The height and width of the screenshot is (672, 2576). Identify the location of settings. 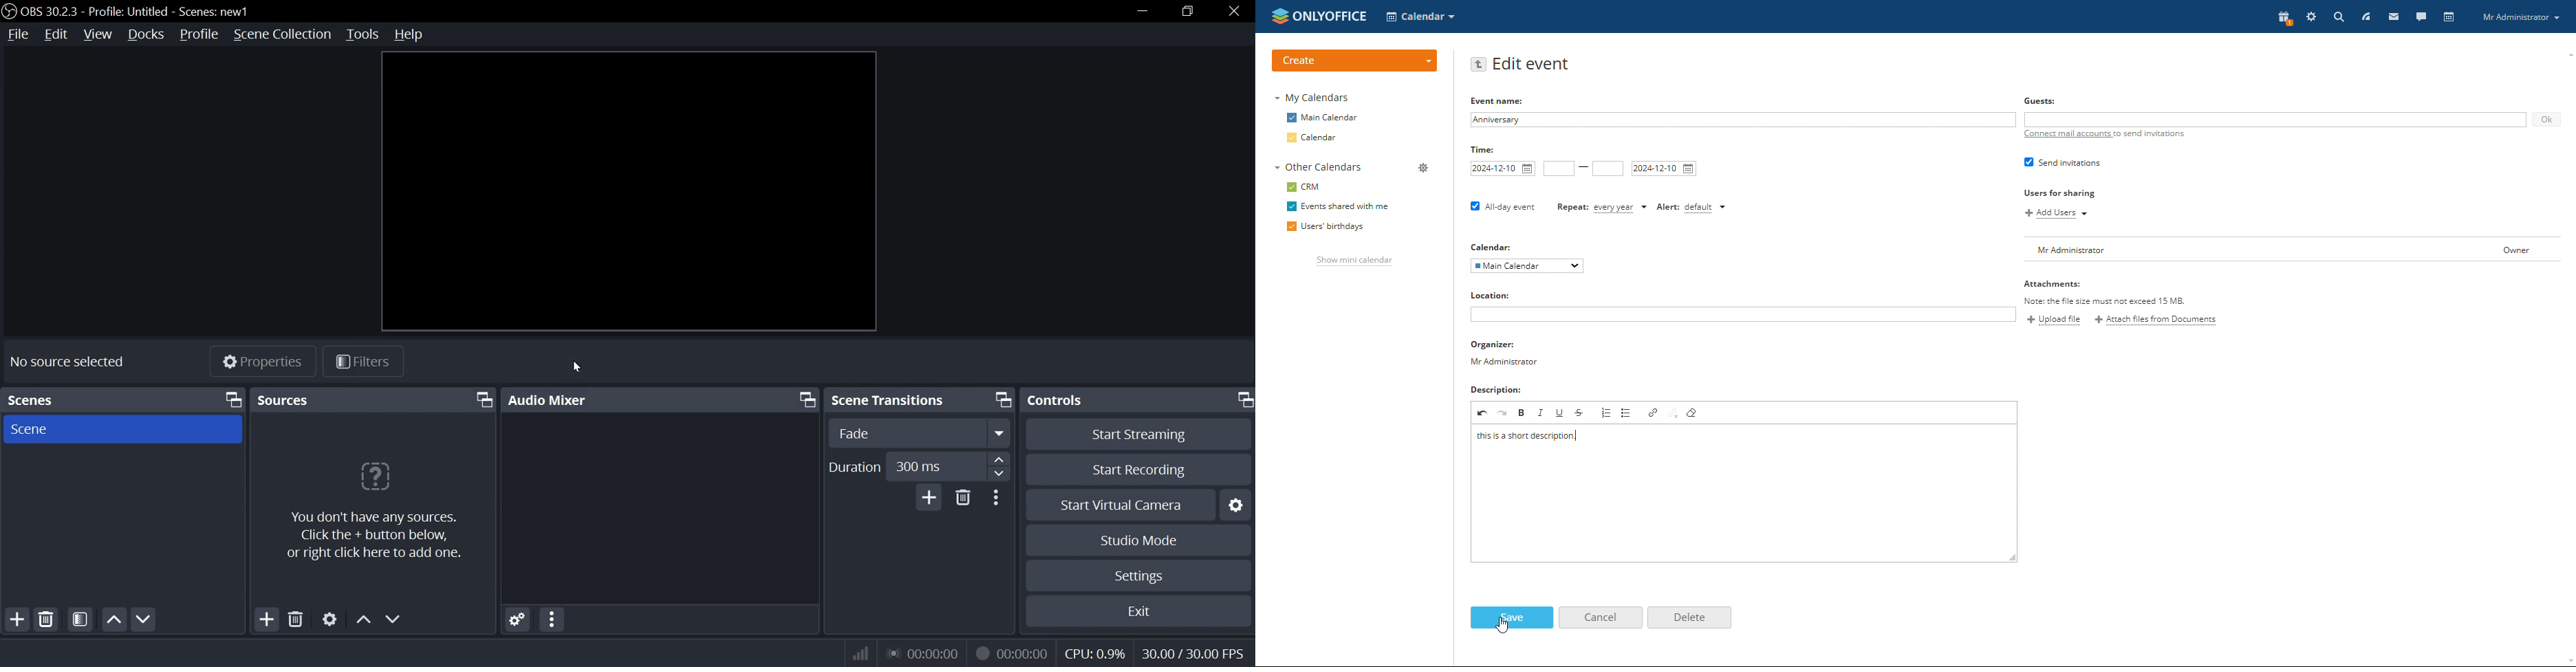
(1141, 574).